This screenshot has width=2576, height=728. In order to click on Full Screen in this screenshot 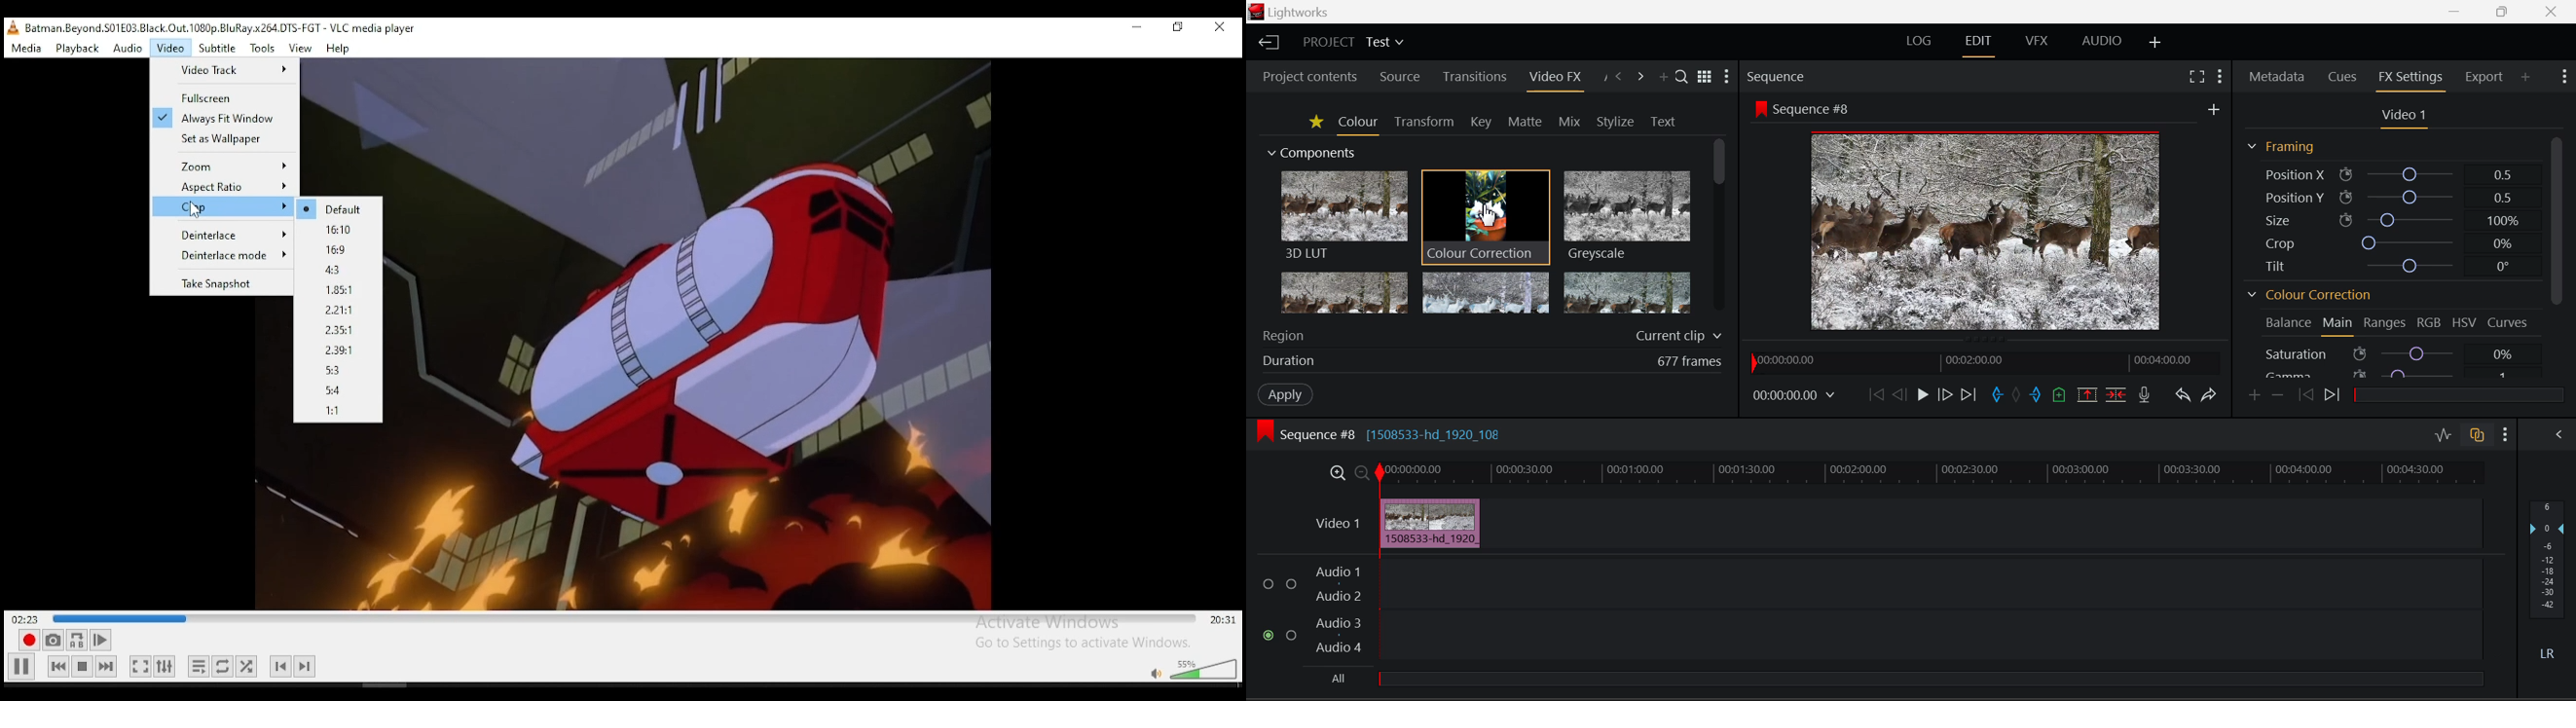, I will do `click(2197, 78)`.